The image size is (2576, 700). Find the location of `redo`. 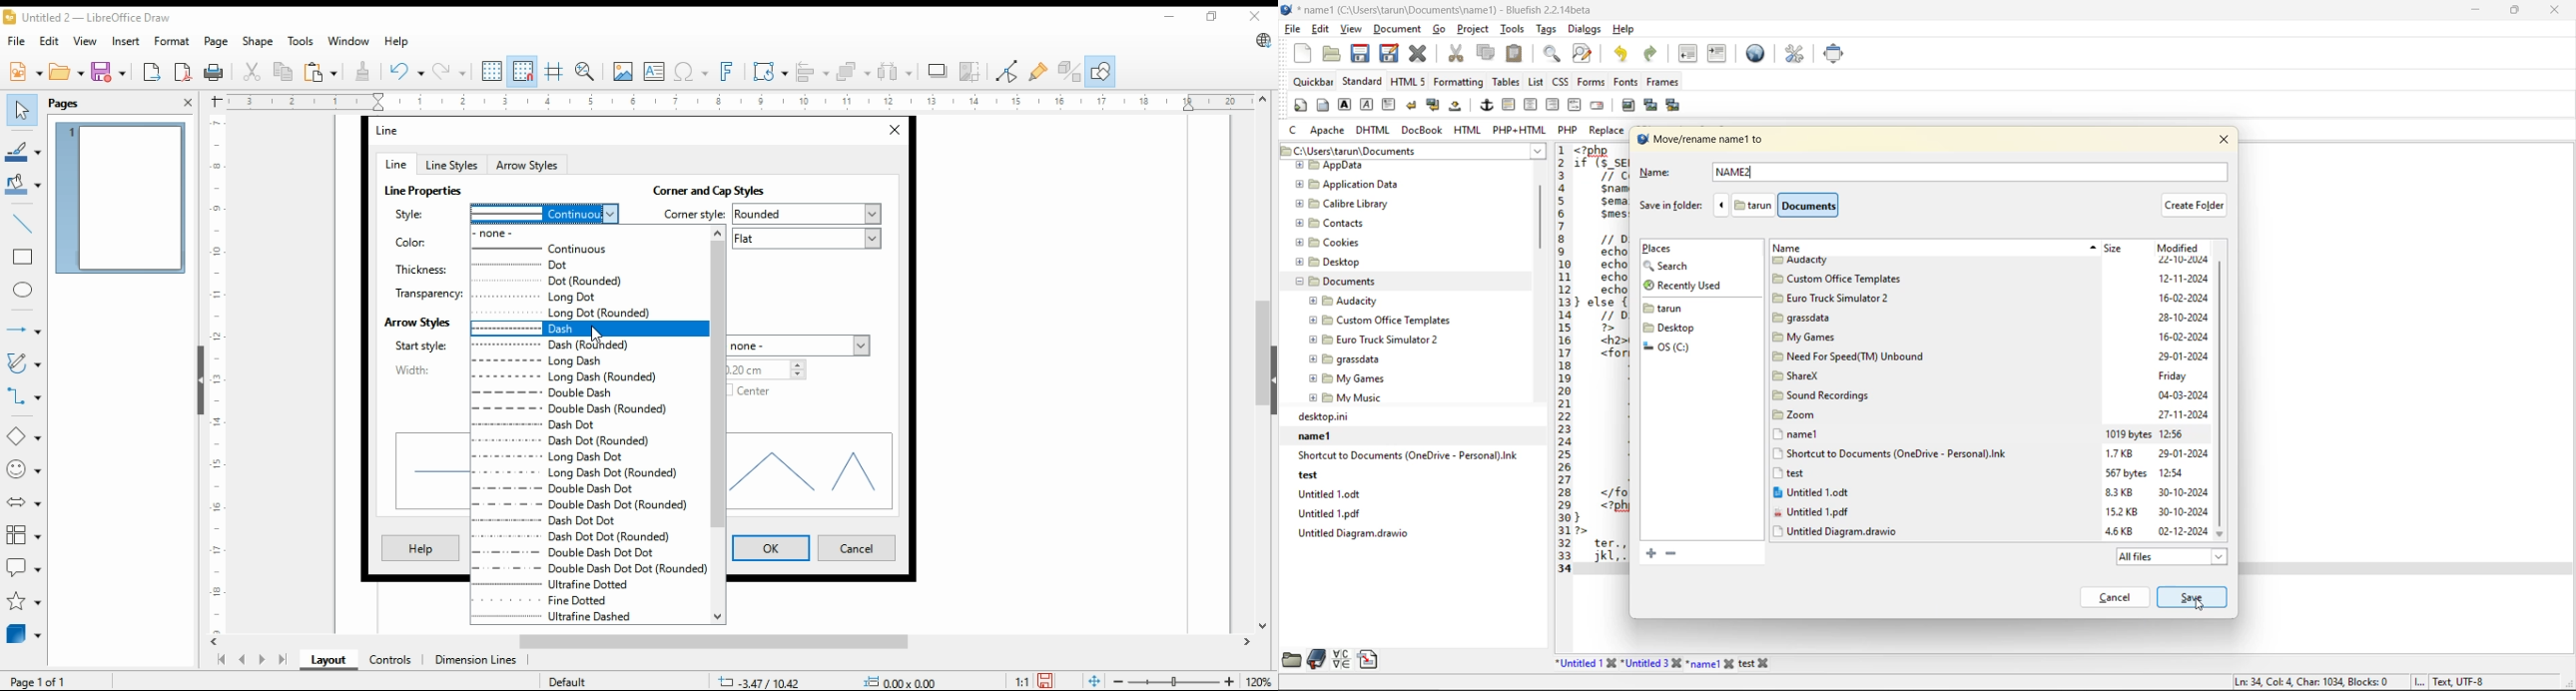

redo is located at coordinates (448, 71).